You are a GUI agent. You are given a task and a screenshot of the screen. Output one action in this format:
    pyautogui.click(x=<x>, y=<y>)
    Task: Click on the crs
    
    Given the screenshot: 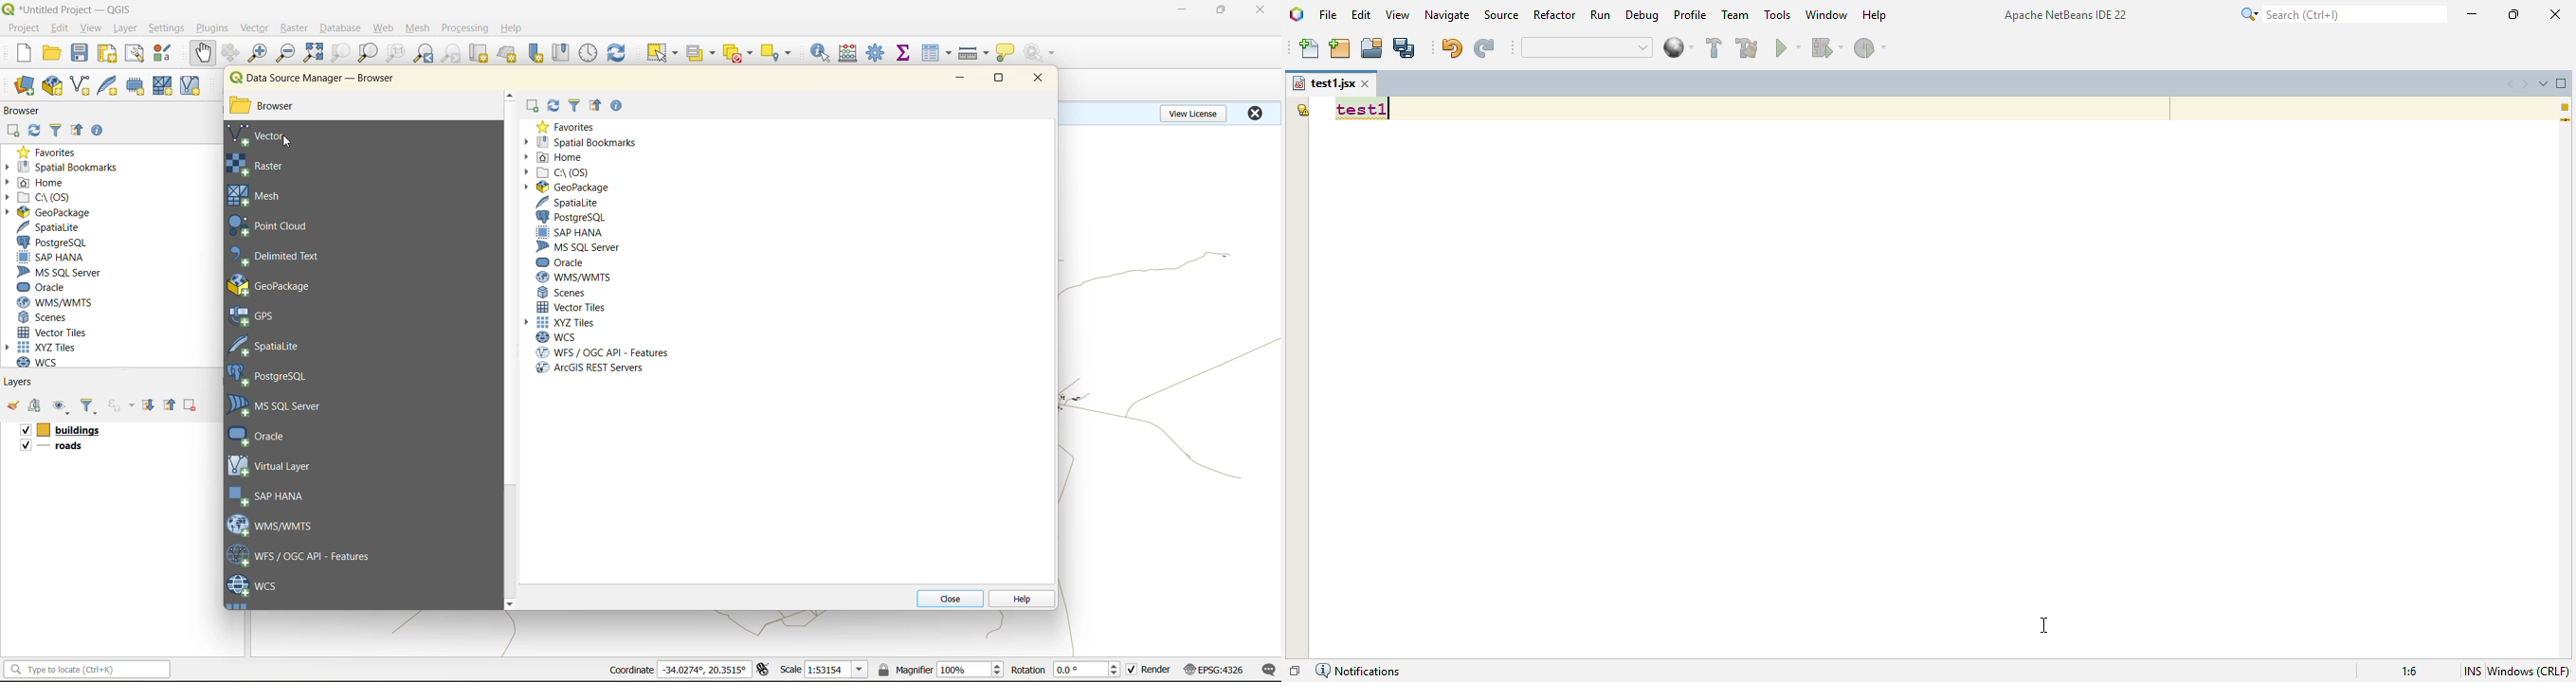 What is the action you would take?
    pyautogui.click(x=1215, y=669)
    